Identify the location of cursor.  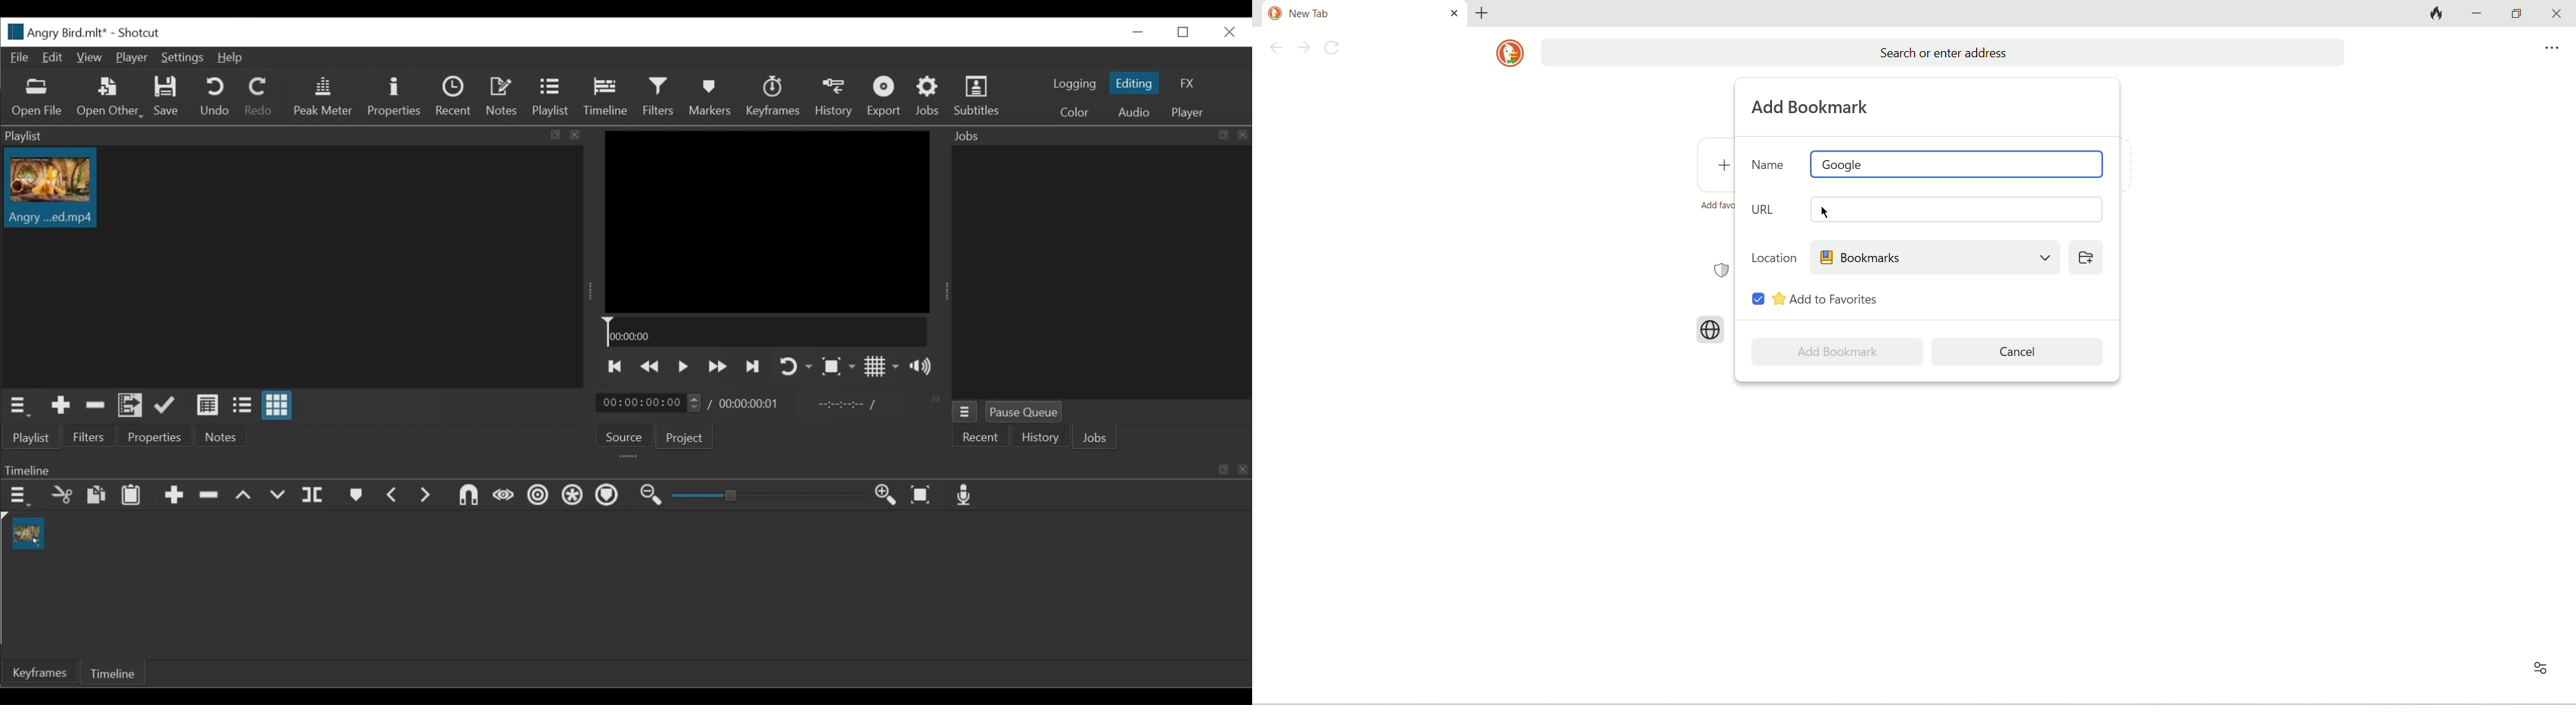
(1825, 212).